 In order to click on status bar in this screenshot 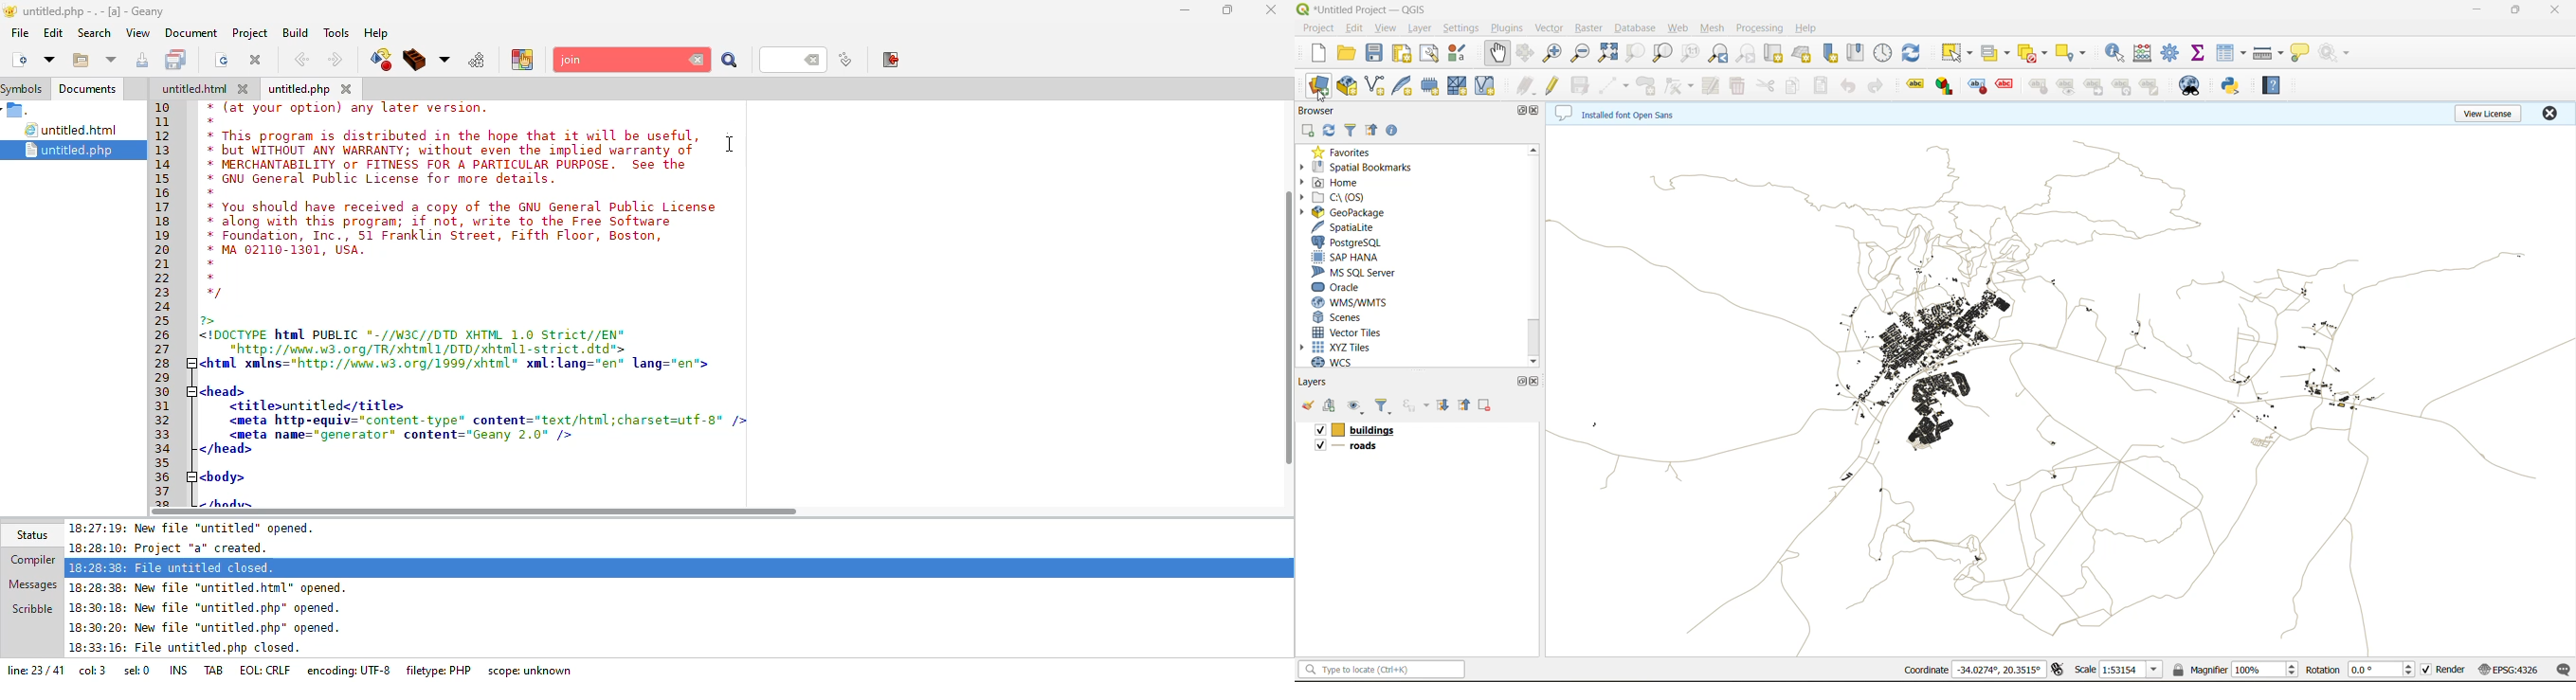, I will do `click(1379, 669)`.